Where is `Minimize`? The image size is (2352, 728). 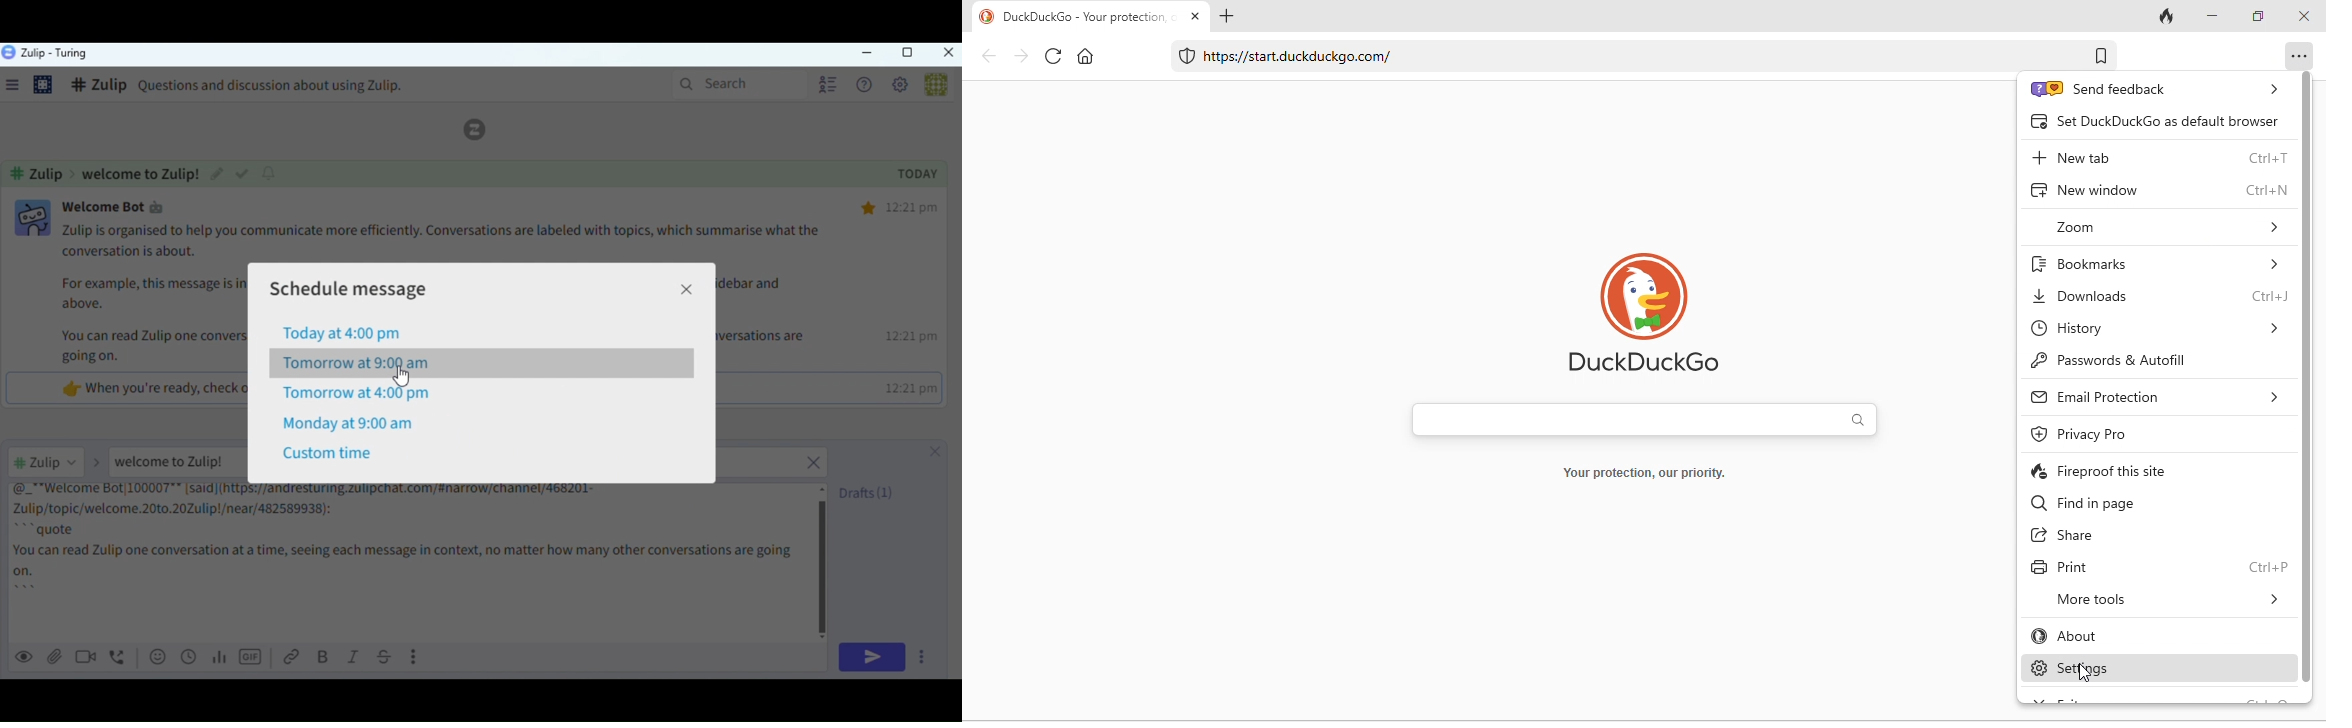 Minimize is located at coordinates (868, 53).